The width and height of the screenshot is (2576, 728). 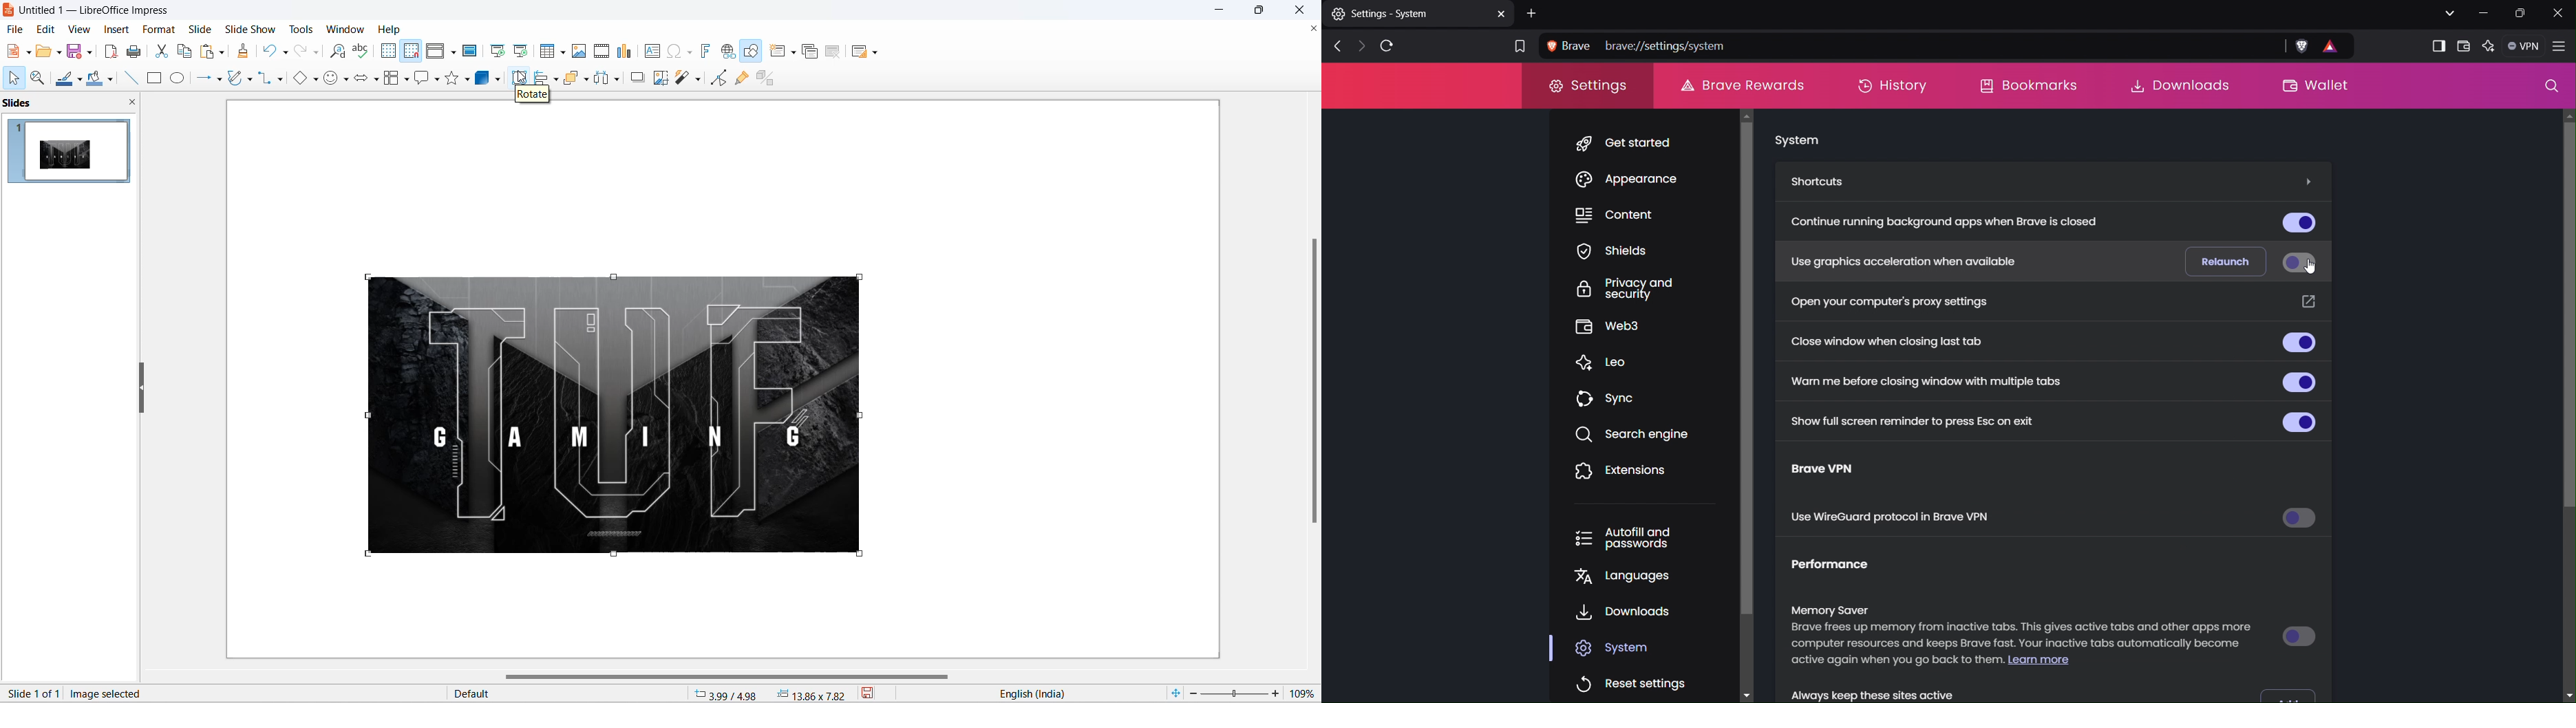 What do you see at coordinates (1741, 84) in the screenshot?
I see `Brave Rewards` at bounding box center [1741, 84].